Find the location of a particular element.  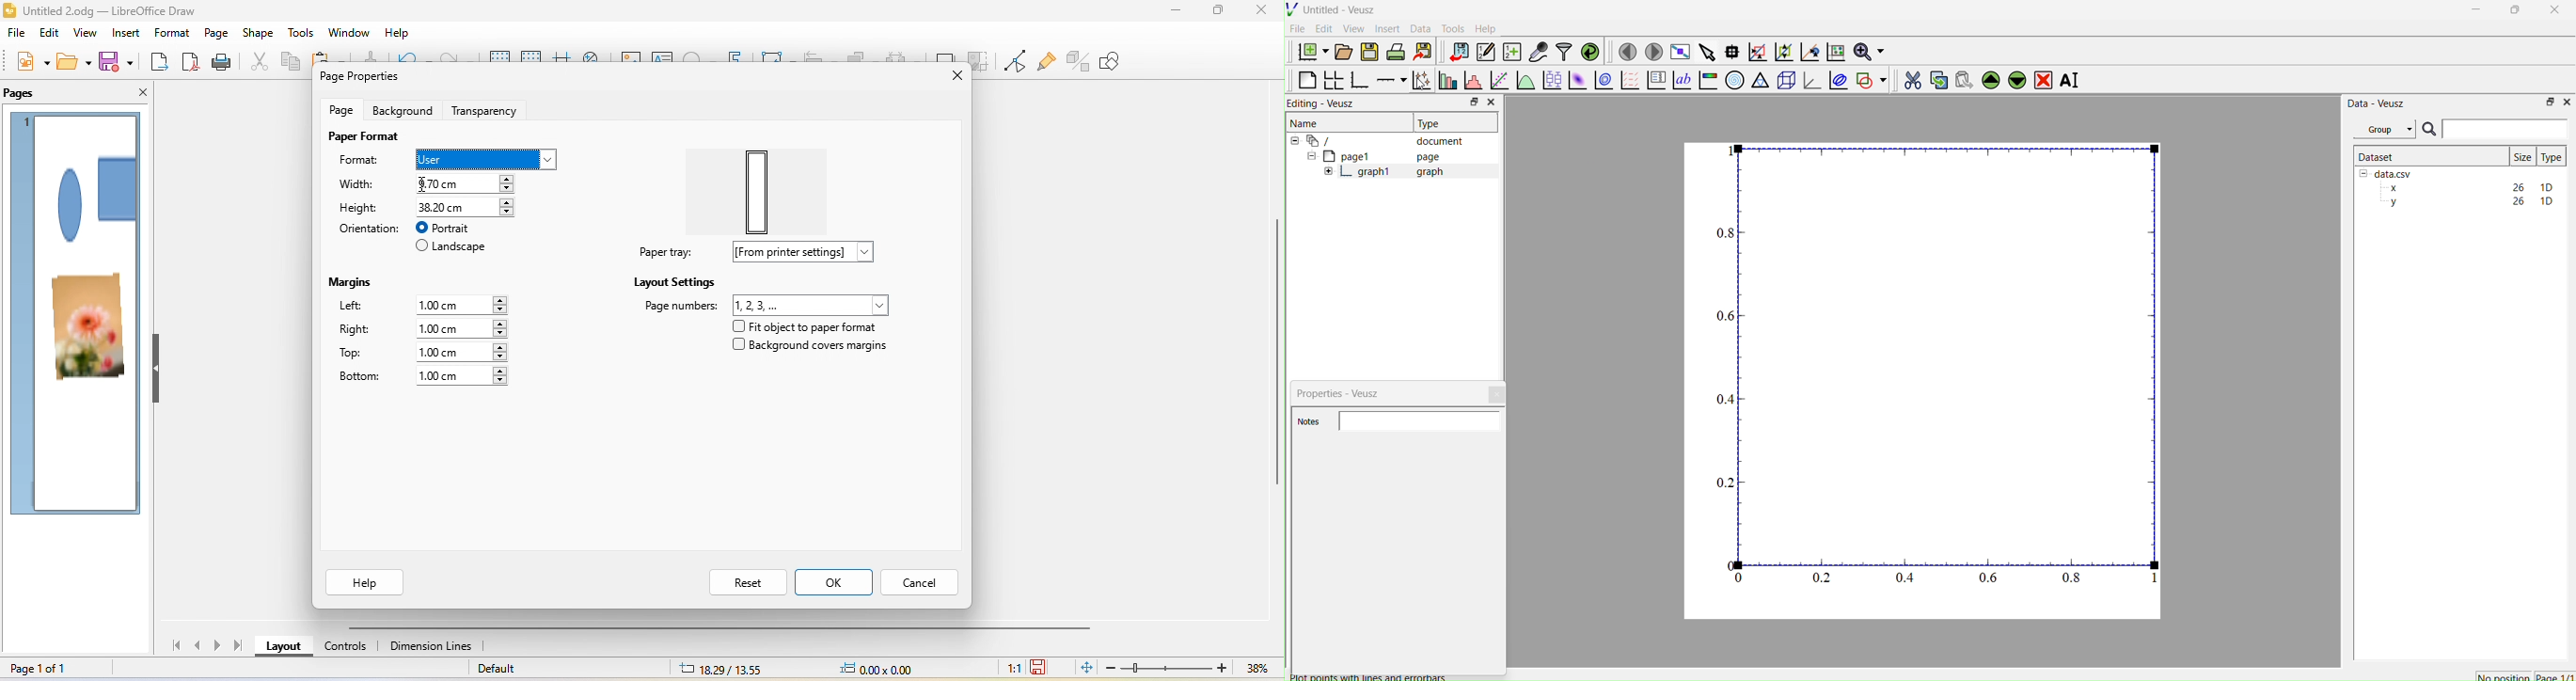

layout settings is located at coordinates (678, 281).